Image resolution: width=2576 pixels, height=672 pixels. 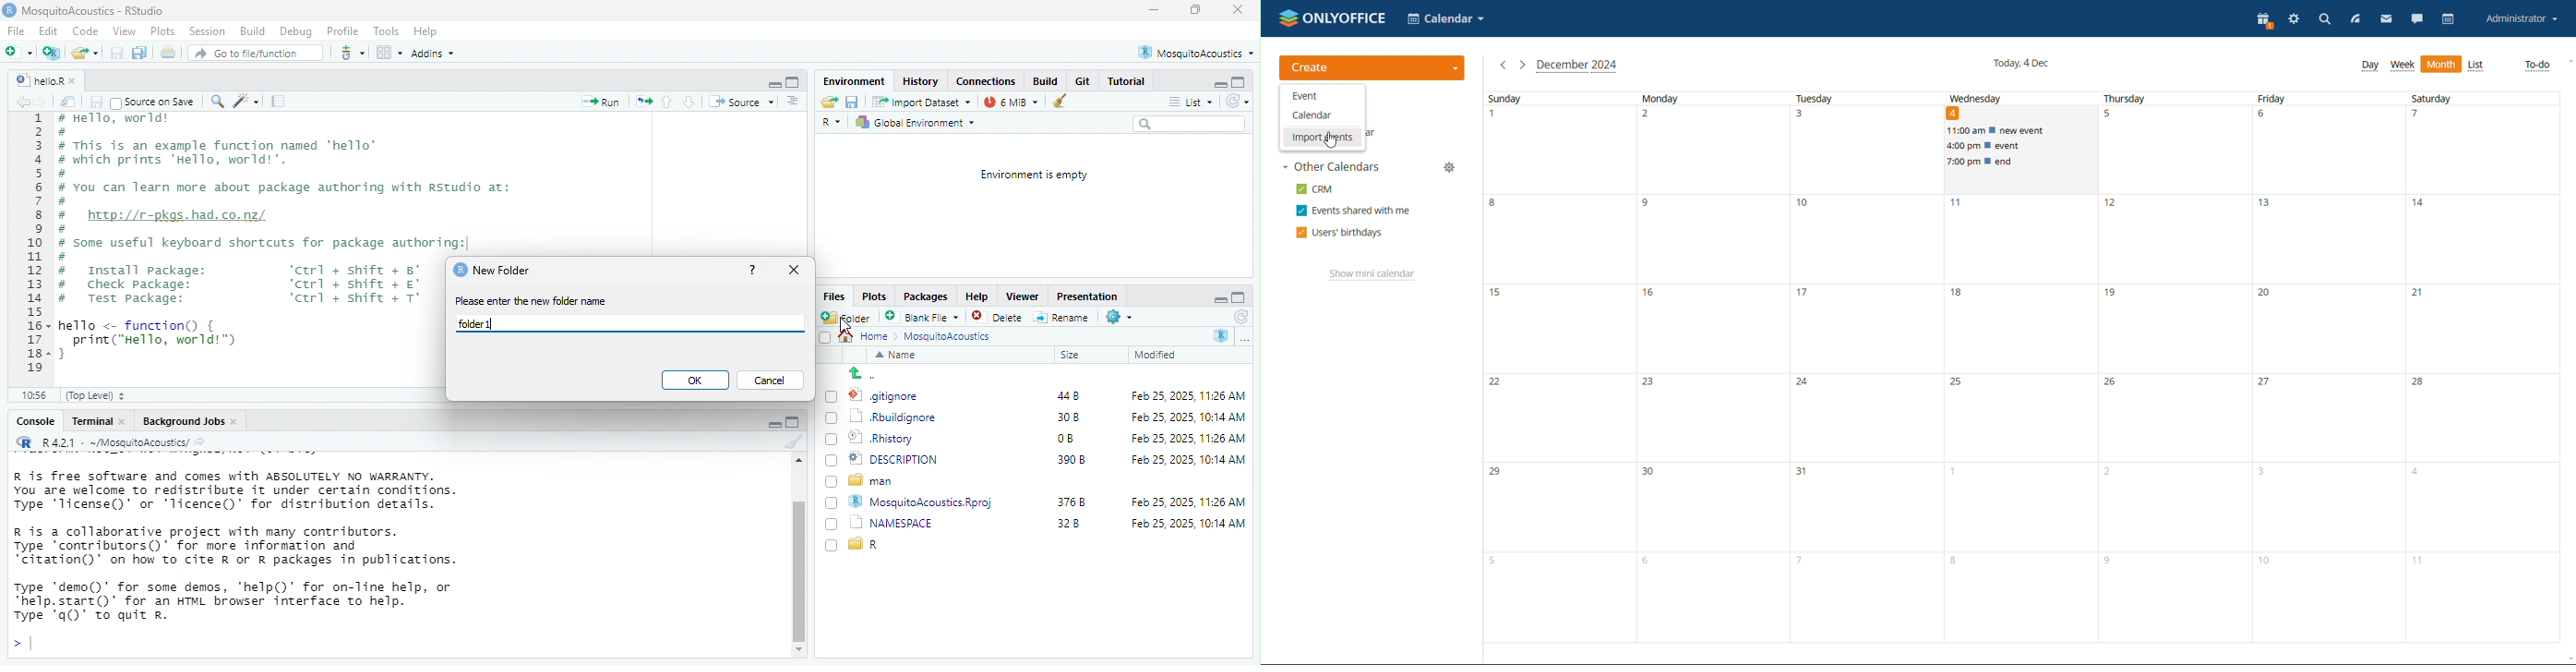 I want to click on git, so click(x=353, y=52).